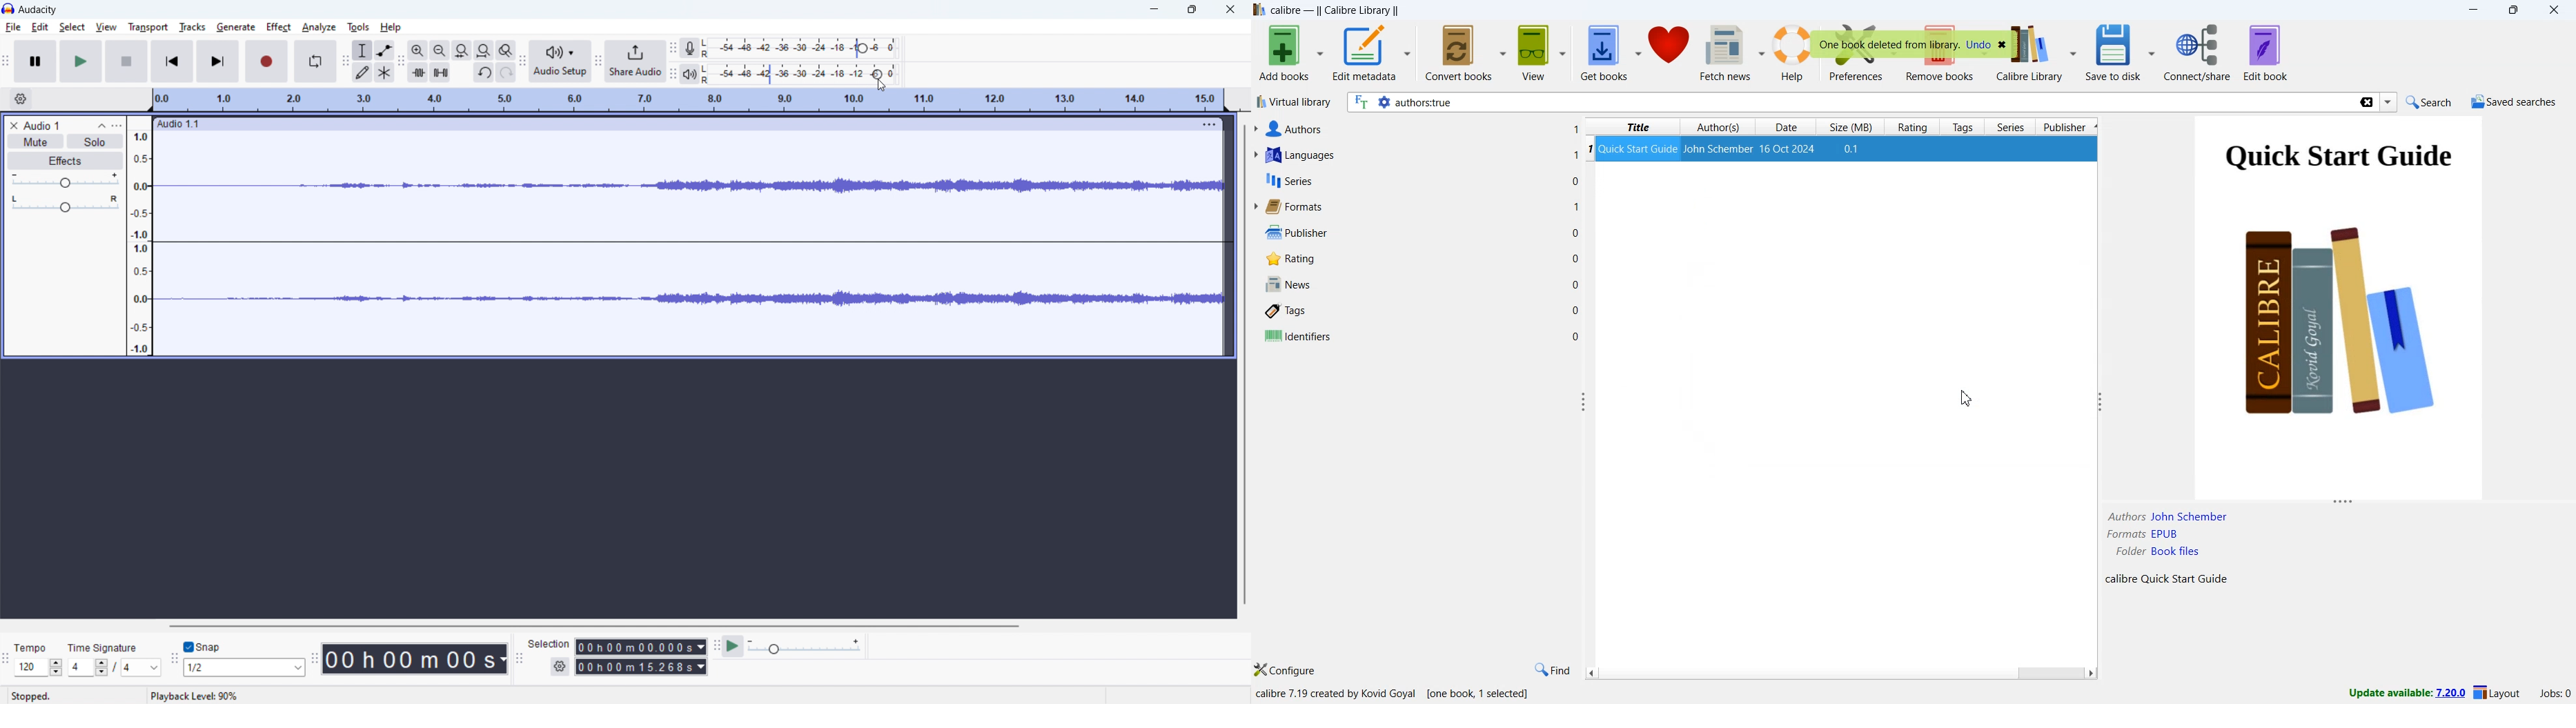  What do you see at coordinates (1361, 11) in the screenshot?
I see `calibre library` at bounding box center [1361, 11].